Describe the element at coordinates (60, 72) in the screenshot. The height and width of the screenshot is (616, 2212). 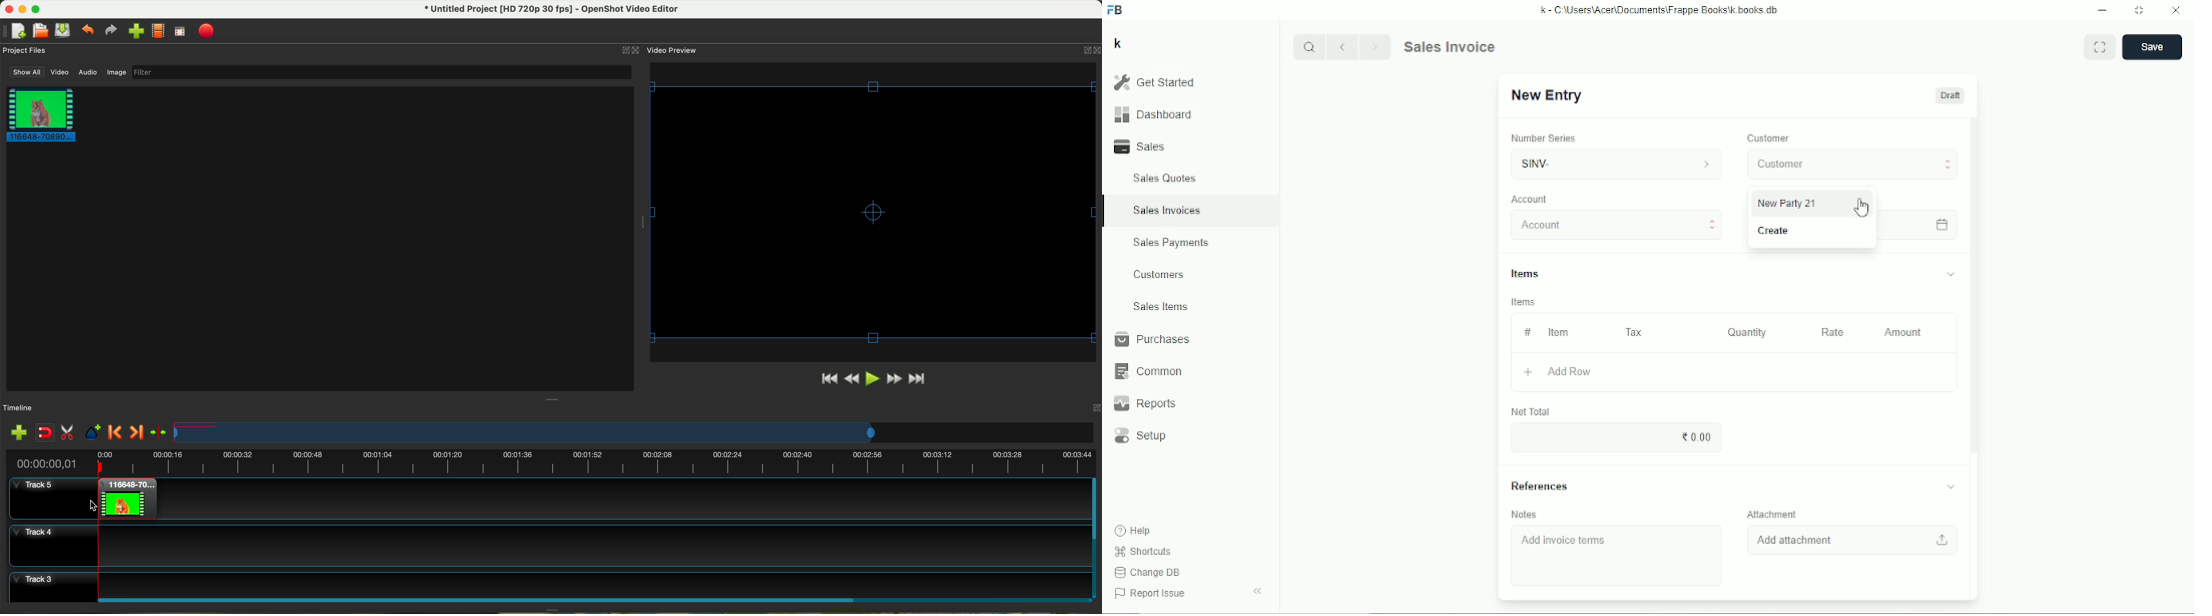
I see `video` at that location.